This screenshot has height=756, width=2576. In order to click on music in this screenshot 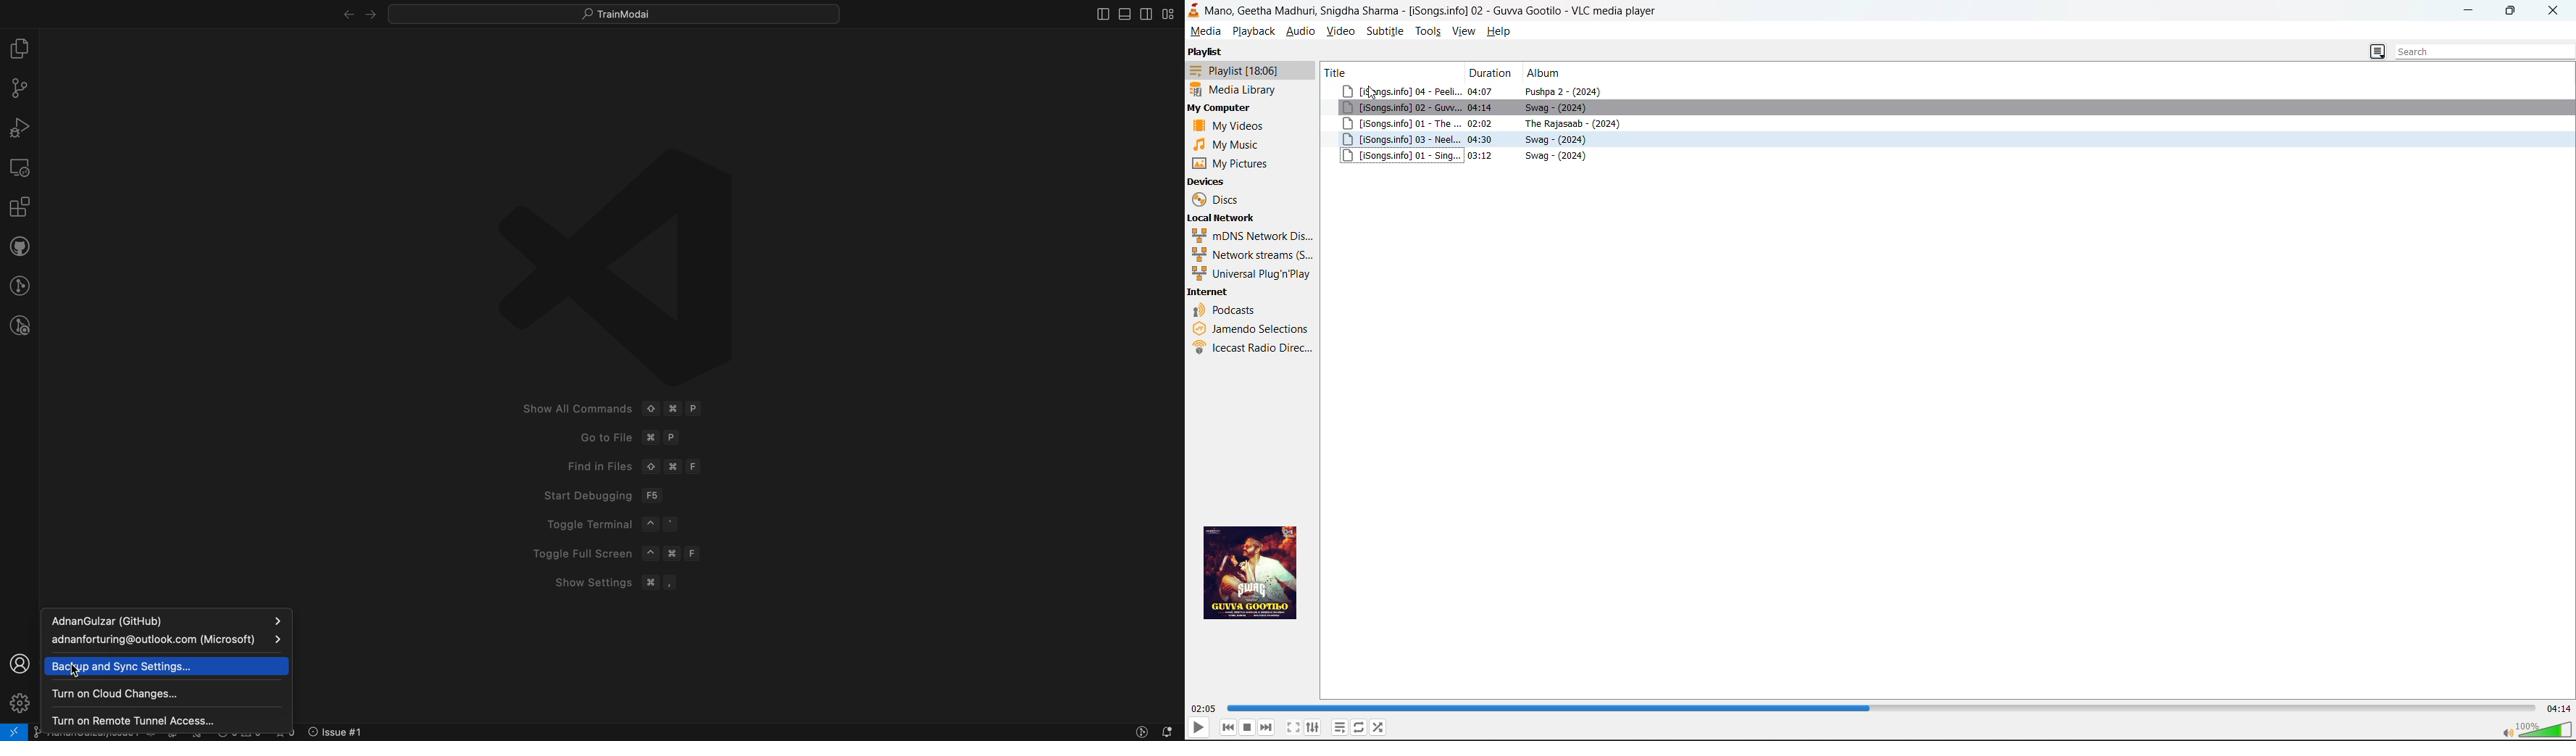, I will do `click(1229, 144)`.